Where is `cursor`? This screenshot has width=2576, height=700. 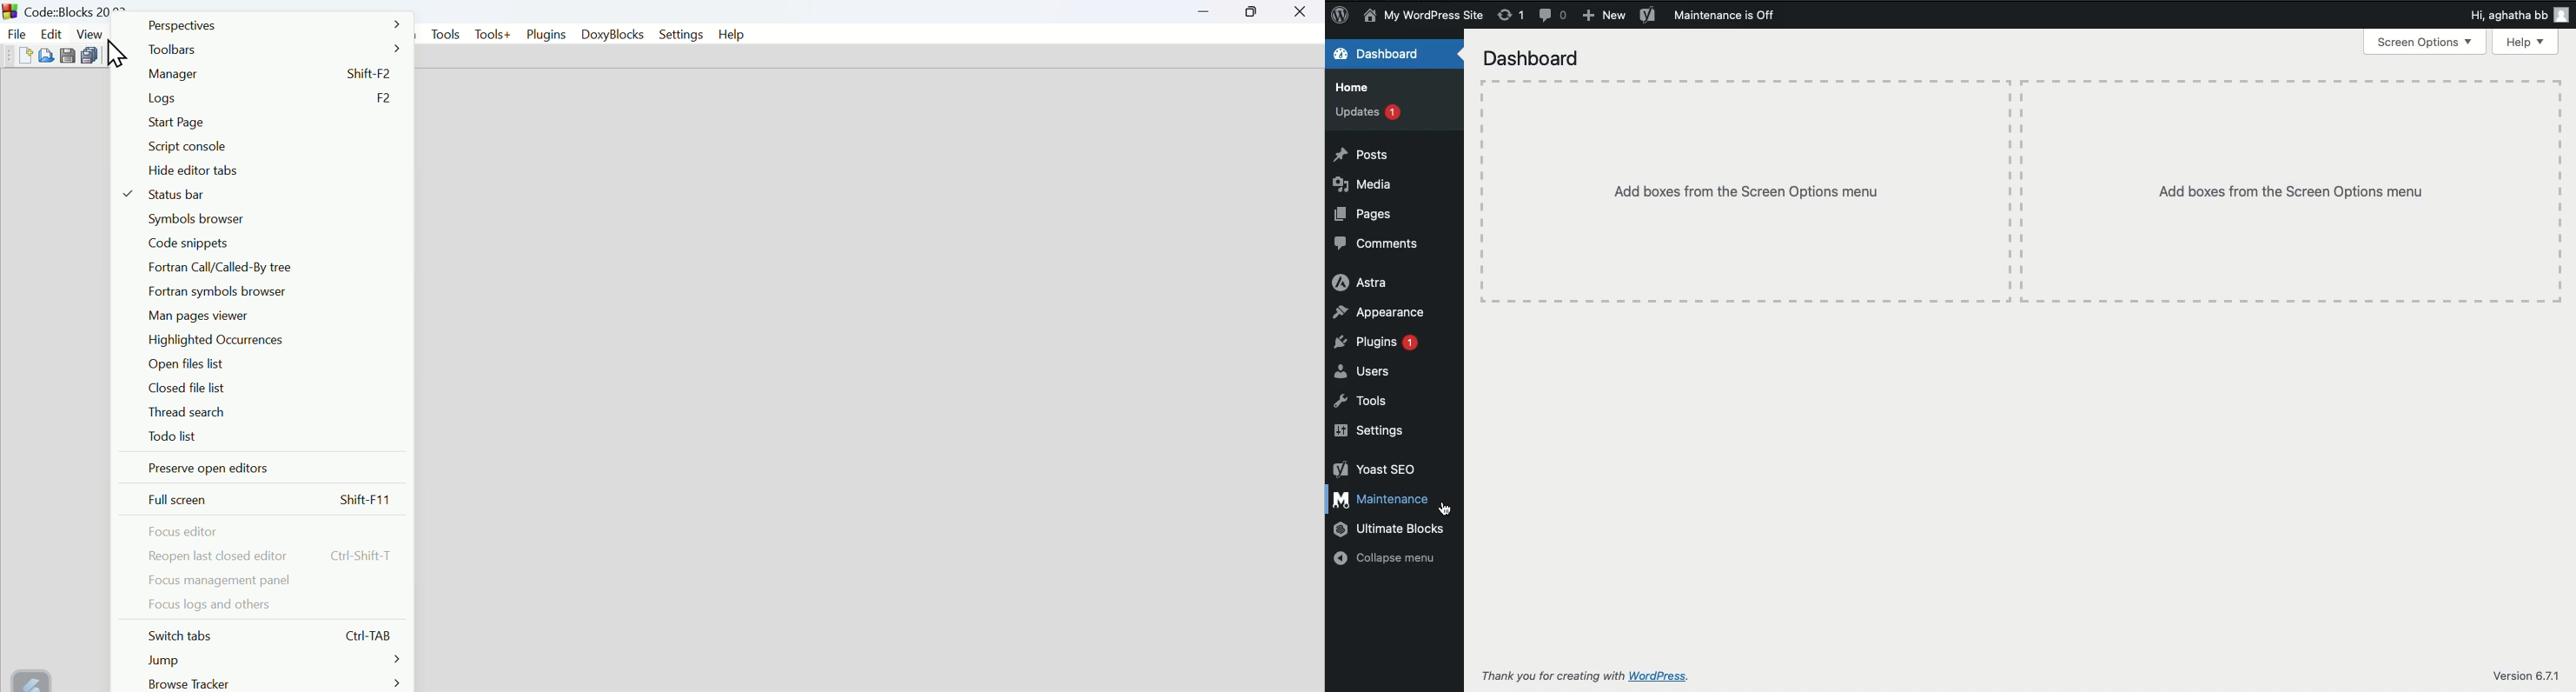
cursor is located at coordinates (1446, 509).